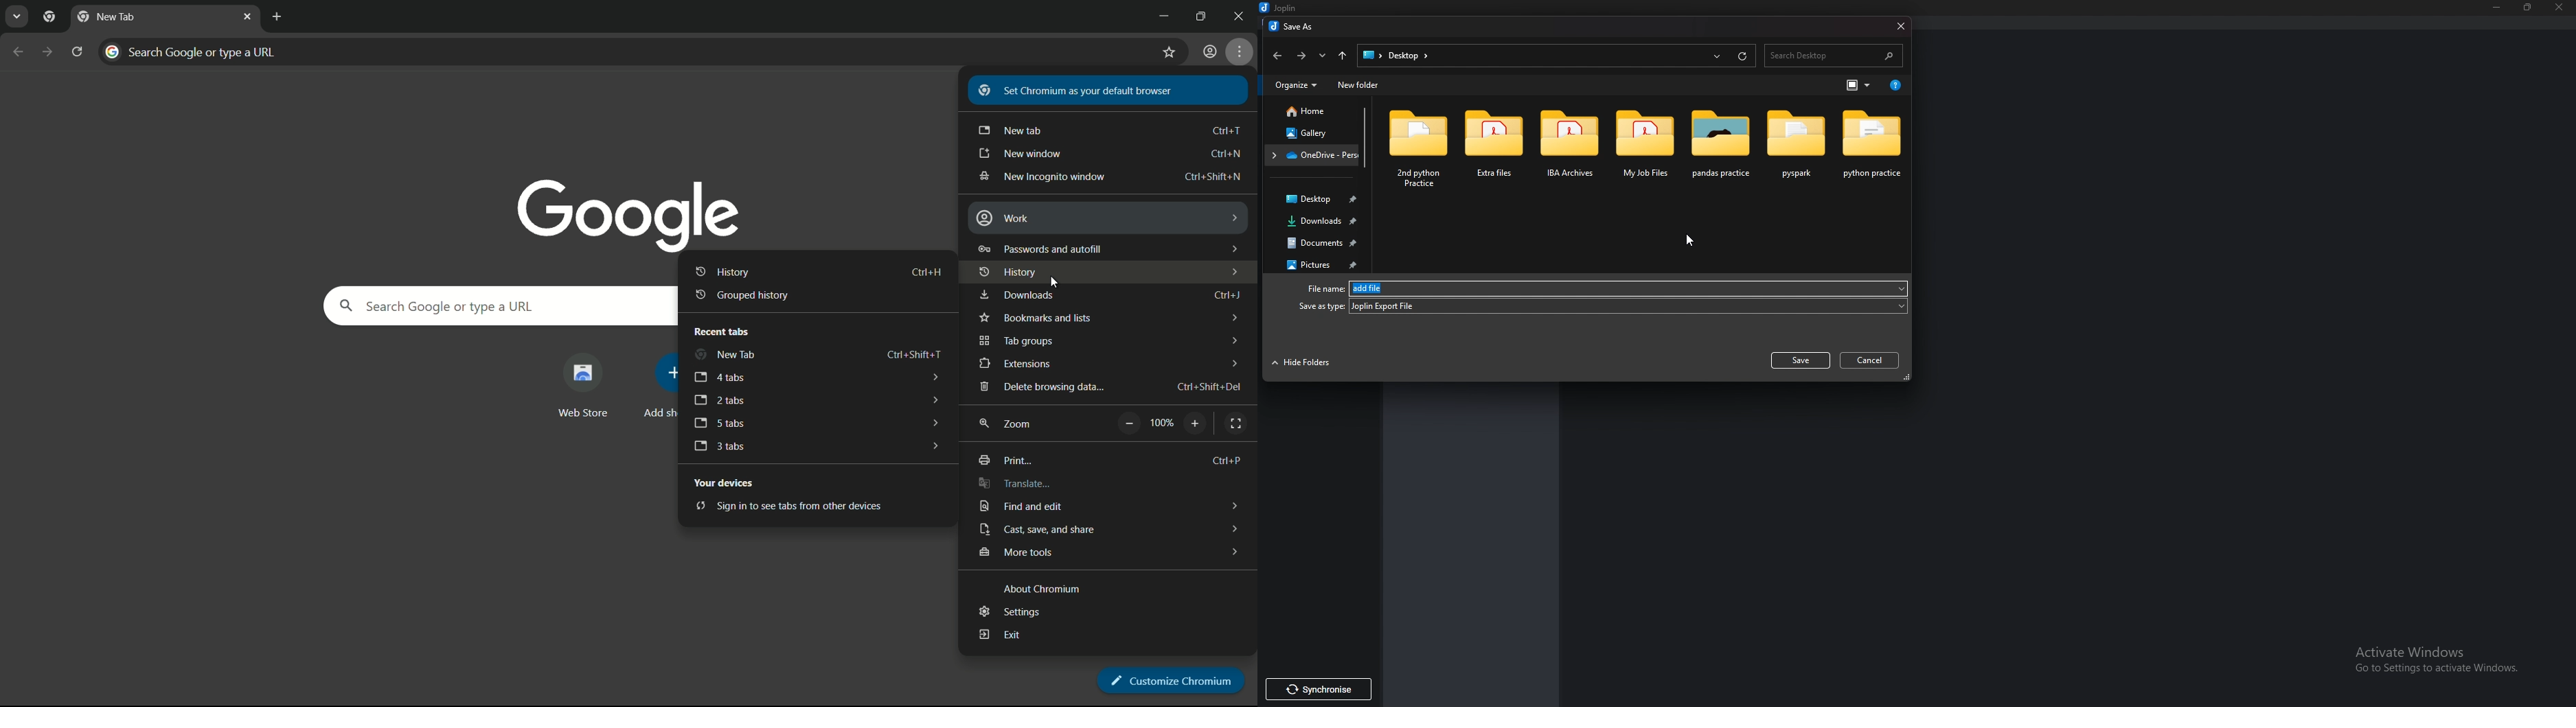  Describe the element at coordinates (1283, 9) in the screenshot. I see `joplin` at that location.